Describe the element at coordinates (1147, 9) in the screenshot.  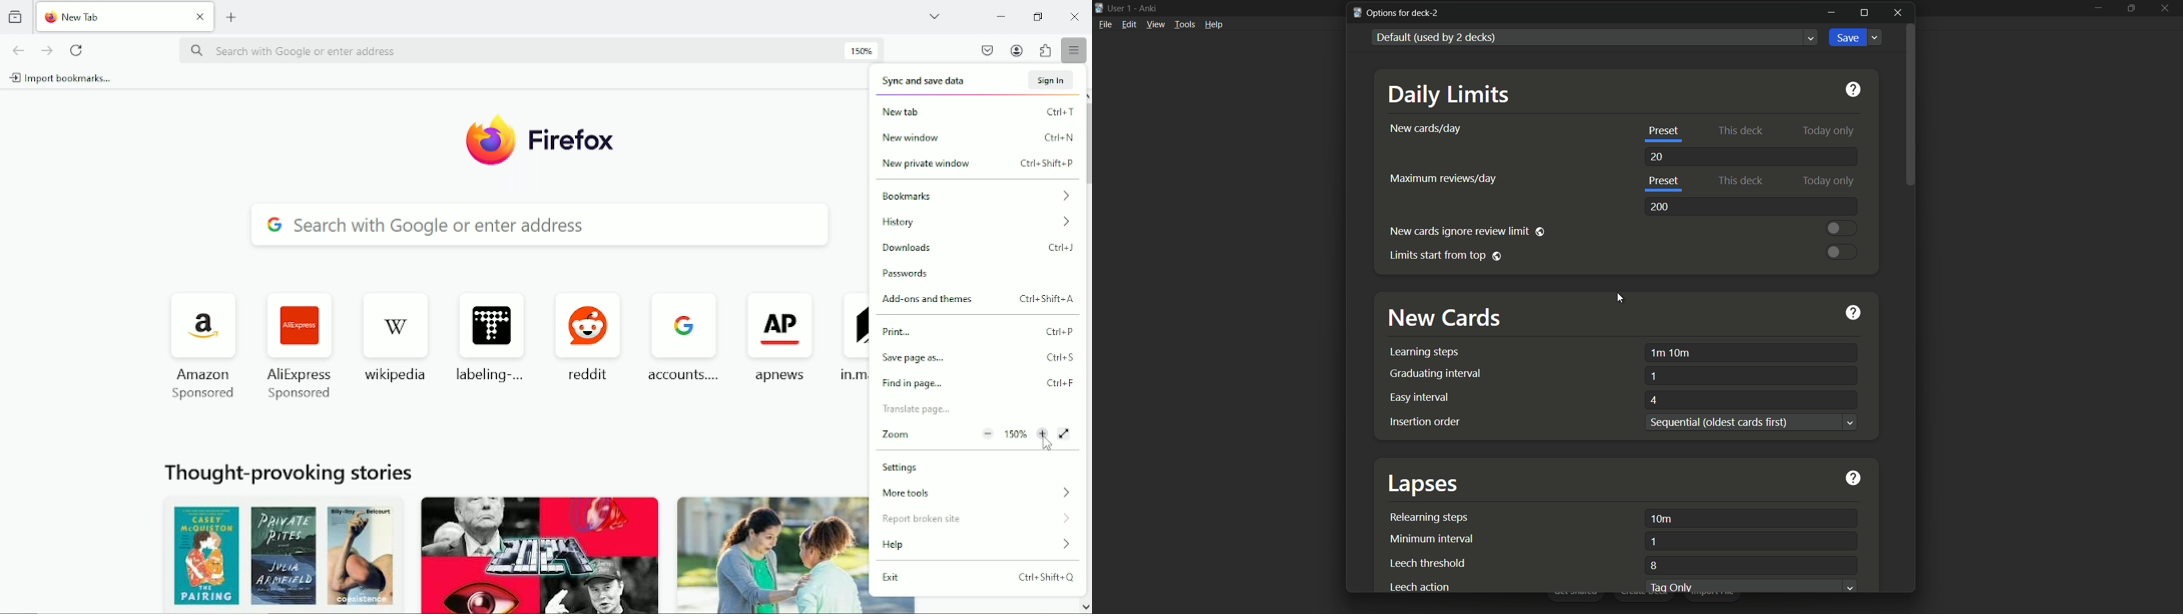
I see `app name` at that location.